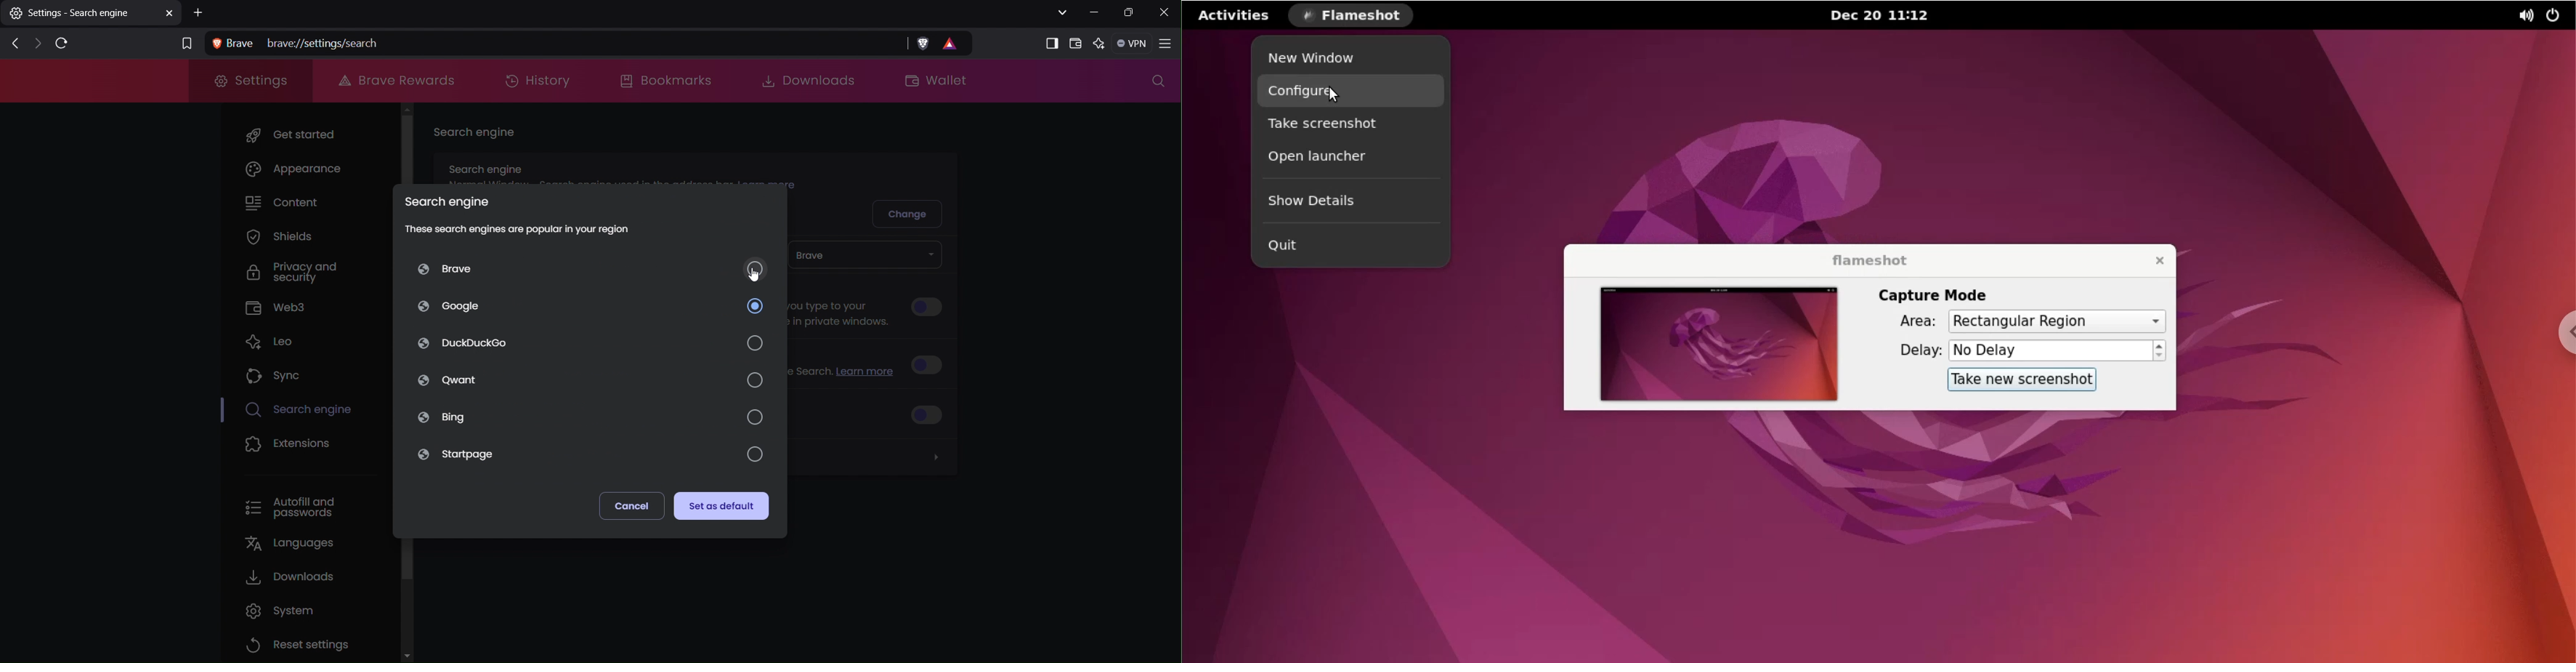 The width and height of the screenshot is (2576, 672). What do you see at coordinates (1345, 246) in the screenshot?
I see `quit` at bounding box center [1345, 246].